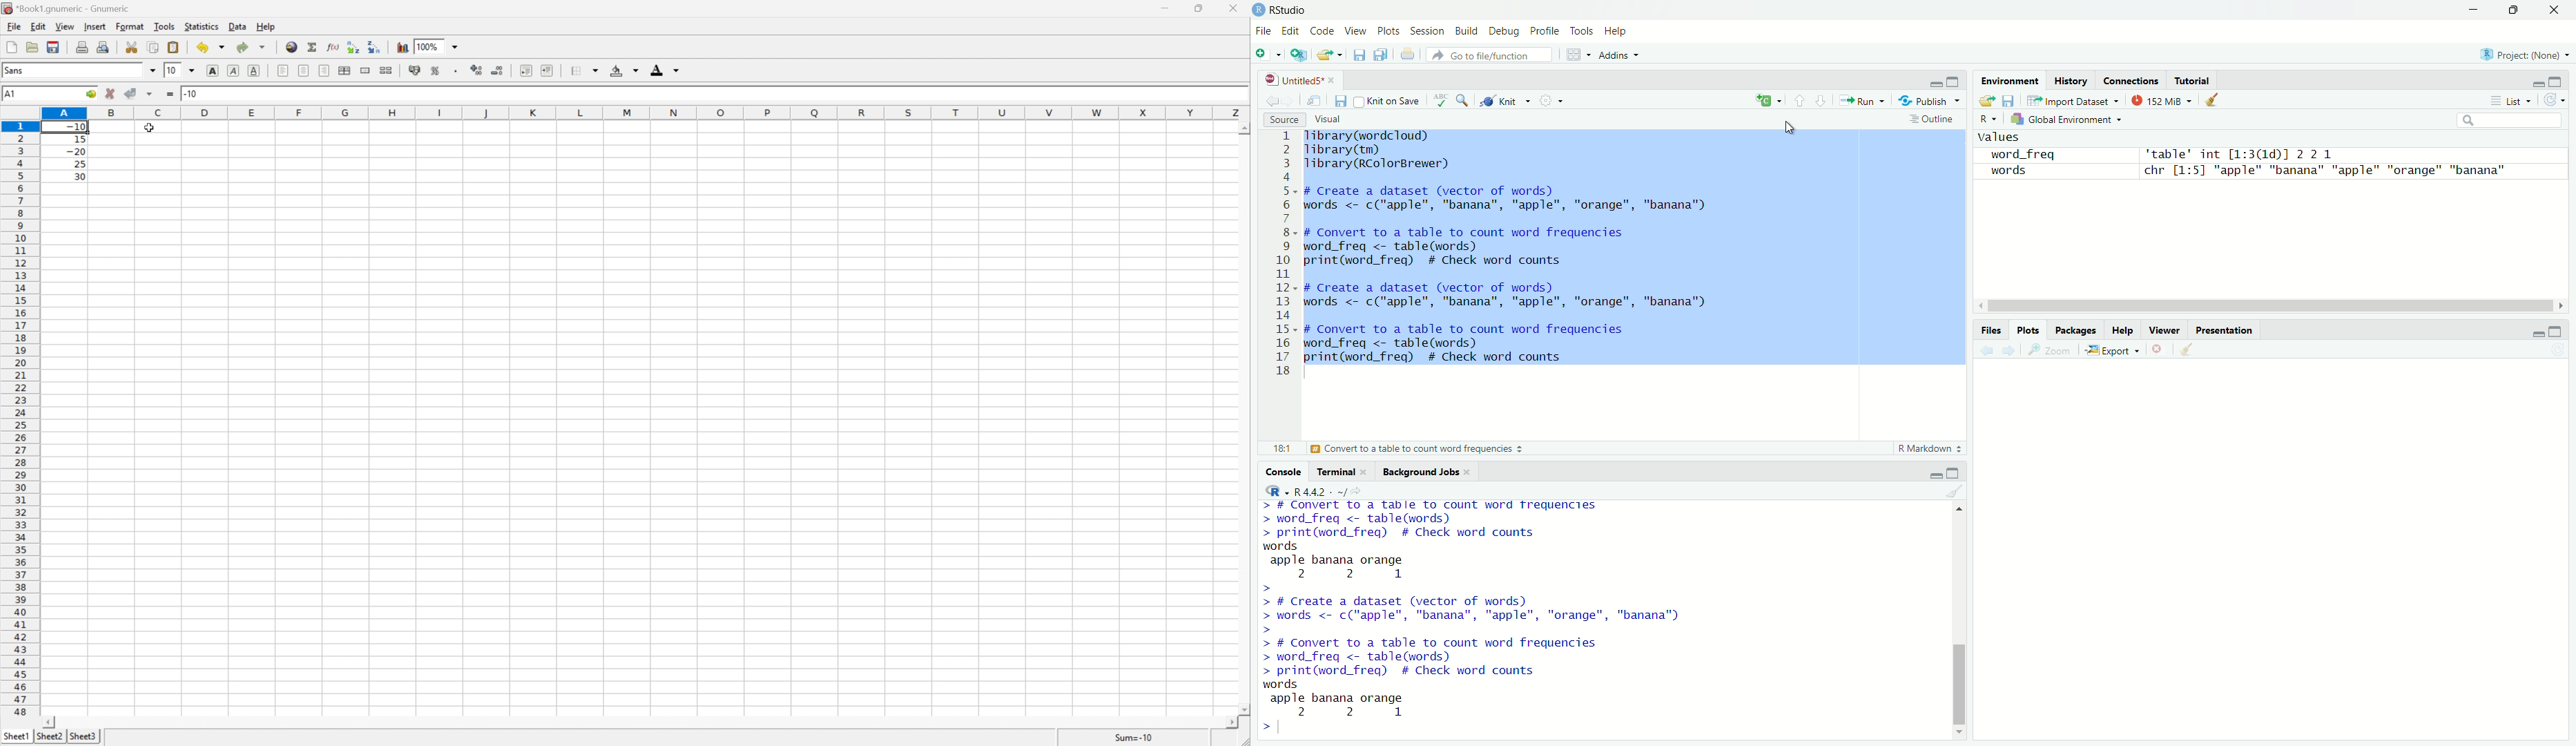  Describe the element at coordinates (1581, 30) in the screenshot. I see `Tools` at that location.